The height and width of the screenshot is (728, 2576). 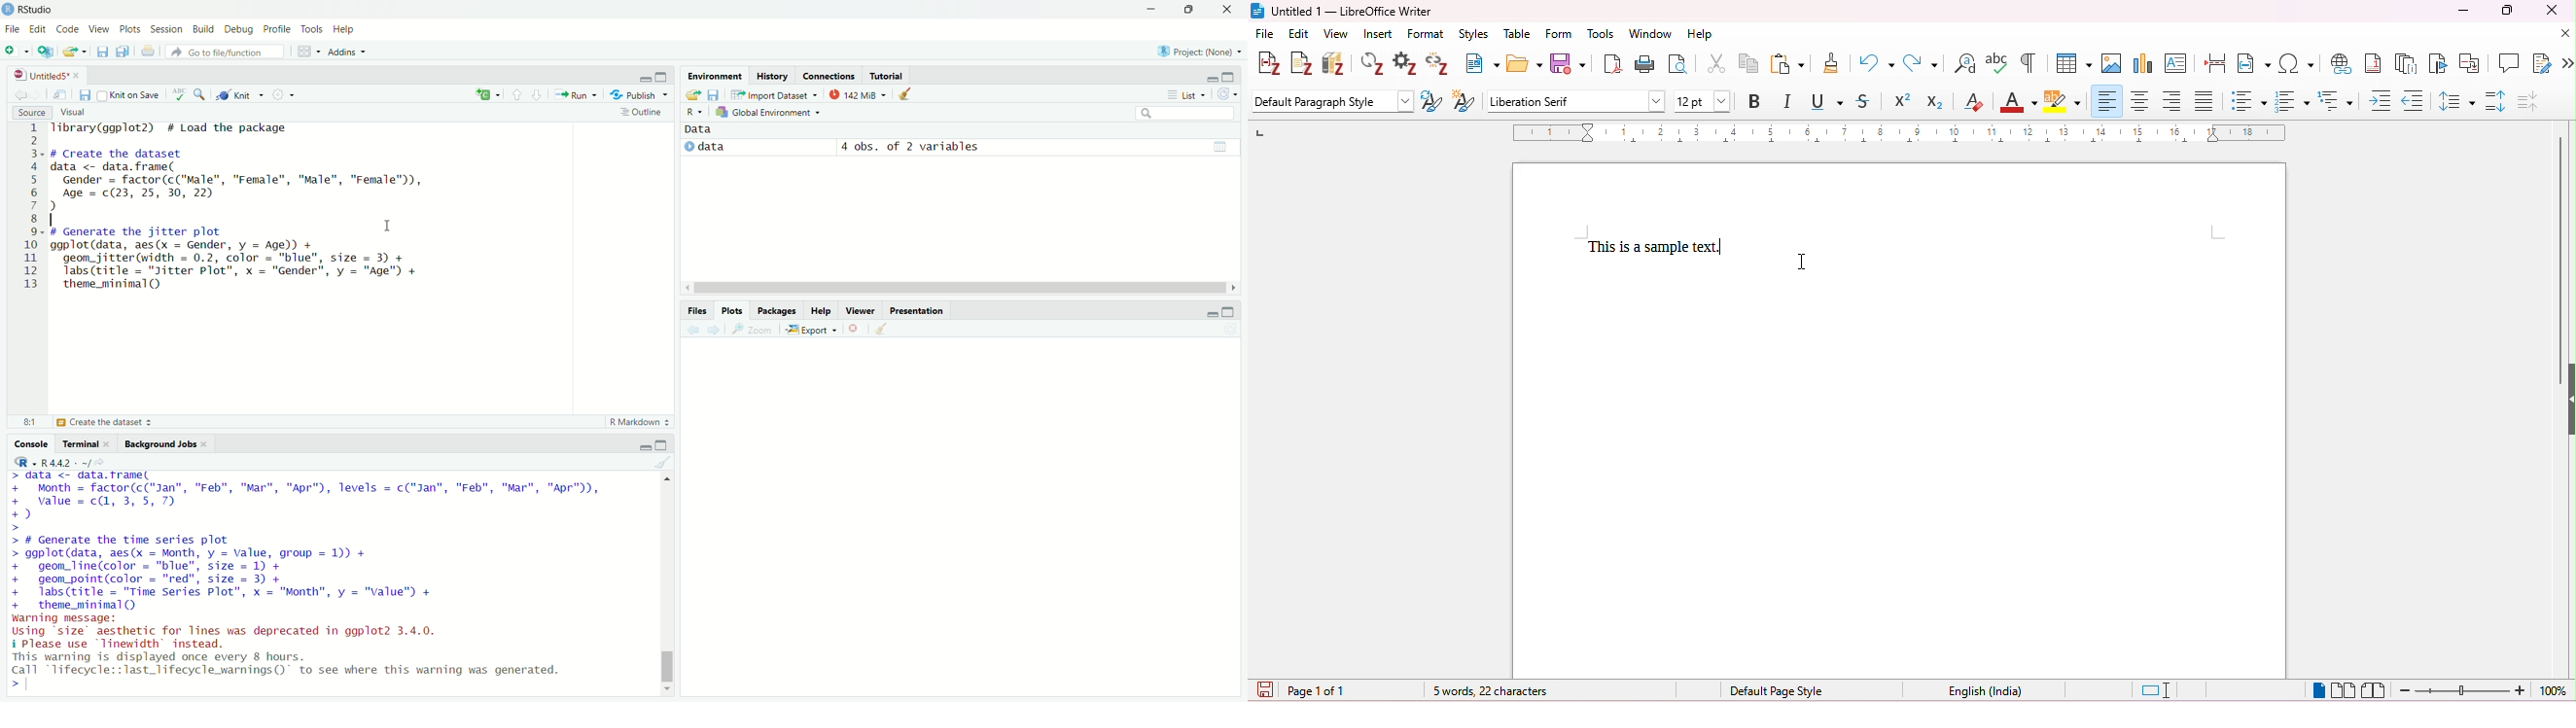 I want to click on minimize, so click(x=644, y=446).